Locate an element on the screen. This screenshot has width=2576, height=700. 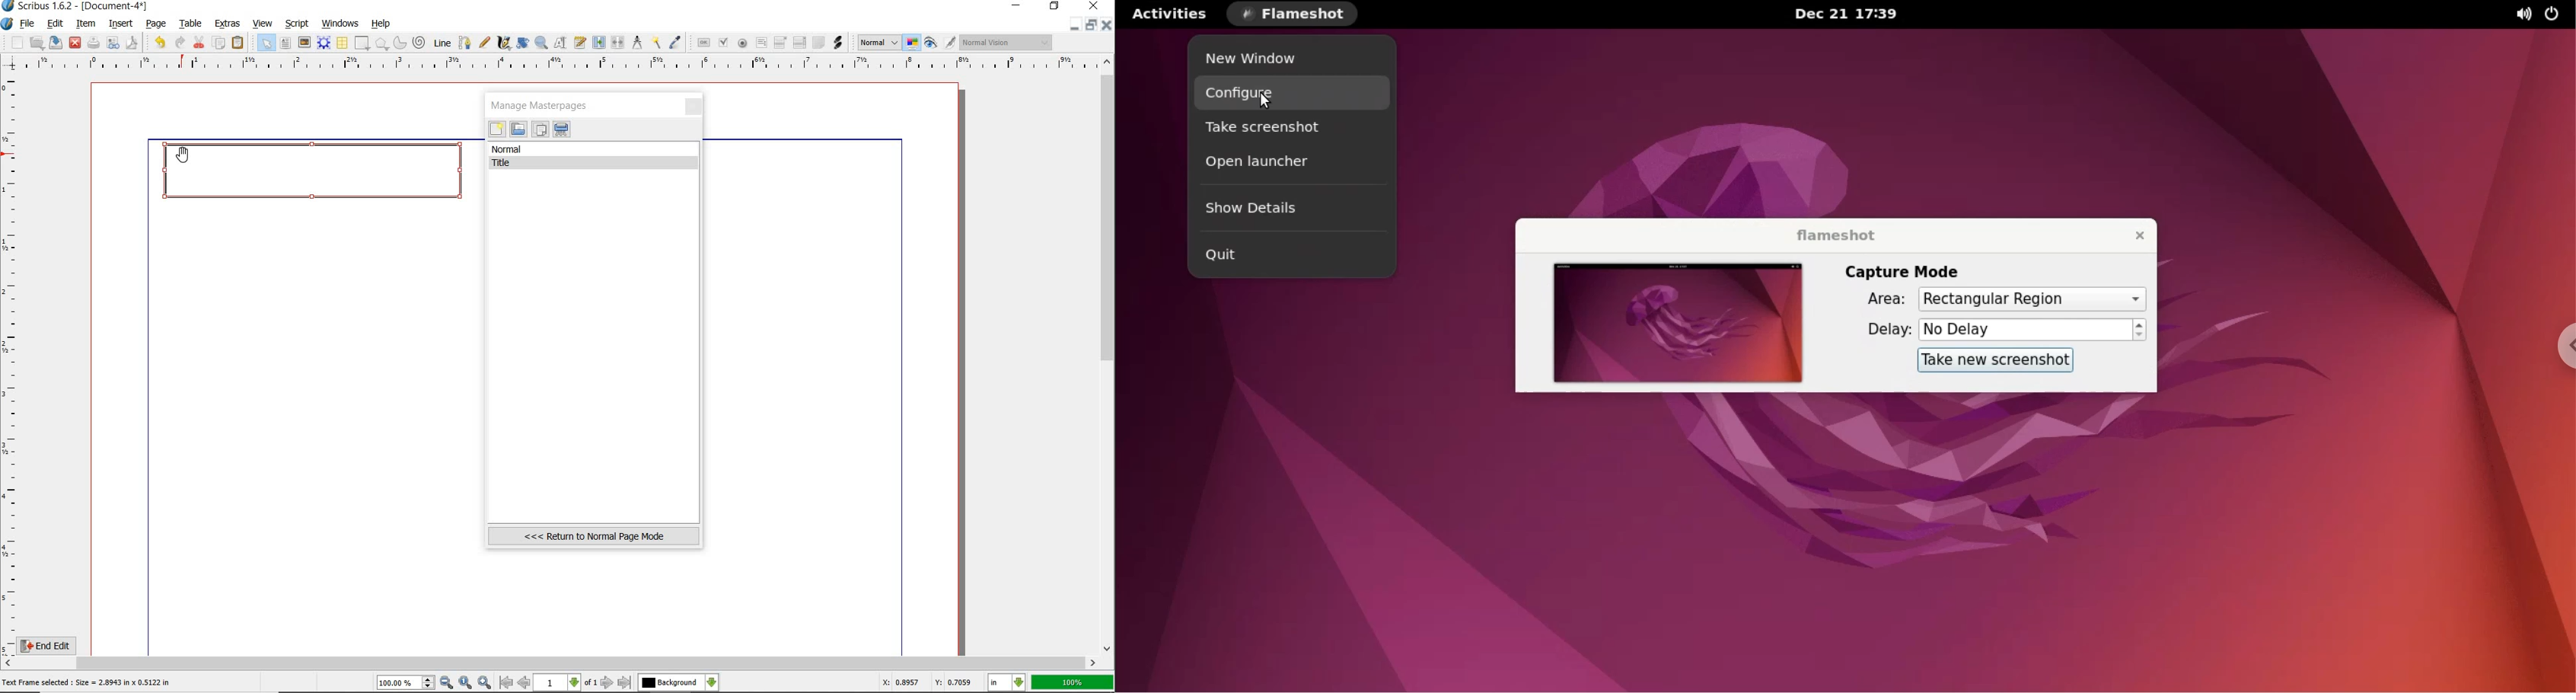
screenshot preview is located at coordinates (1674, 323).